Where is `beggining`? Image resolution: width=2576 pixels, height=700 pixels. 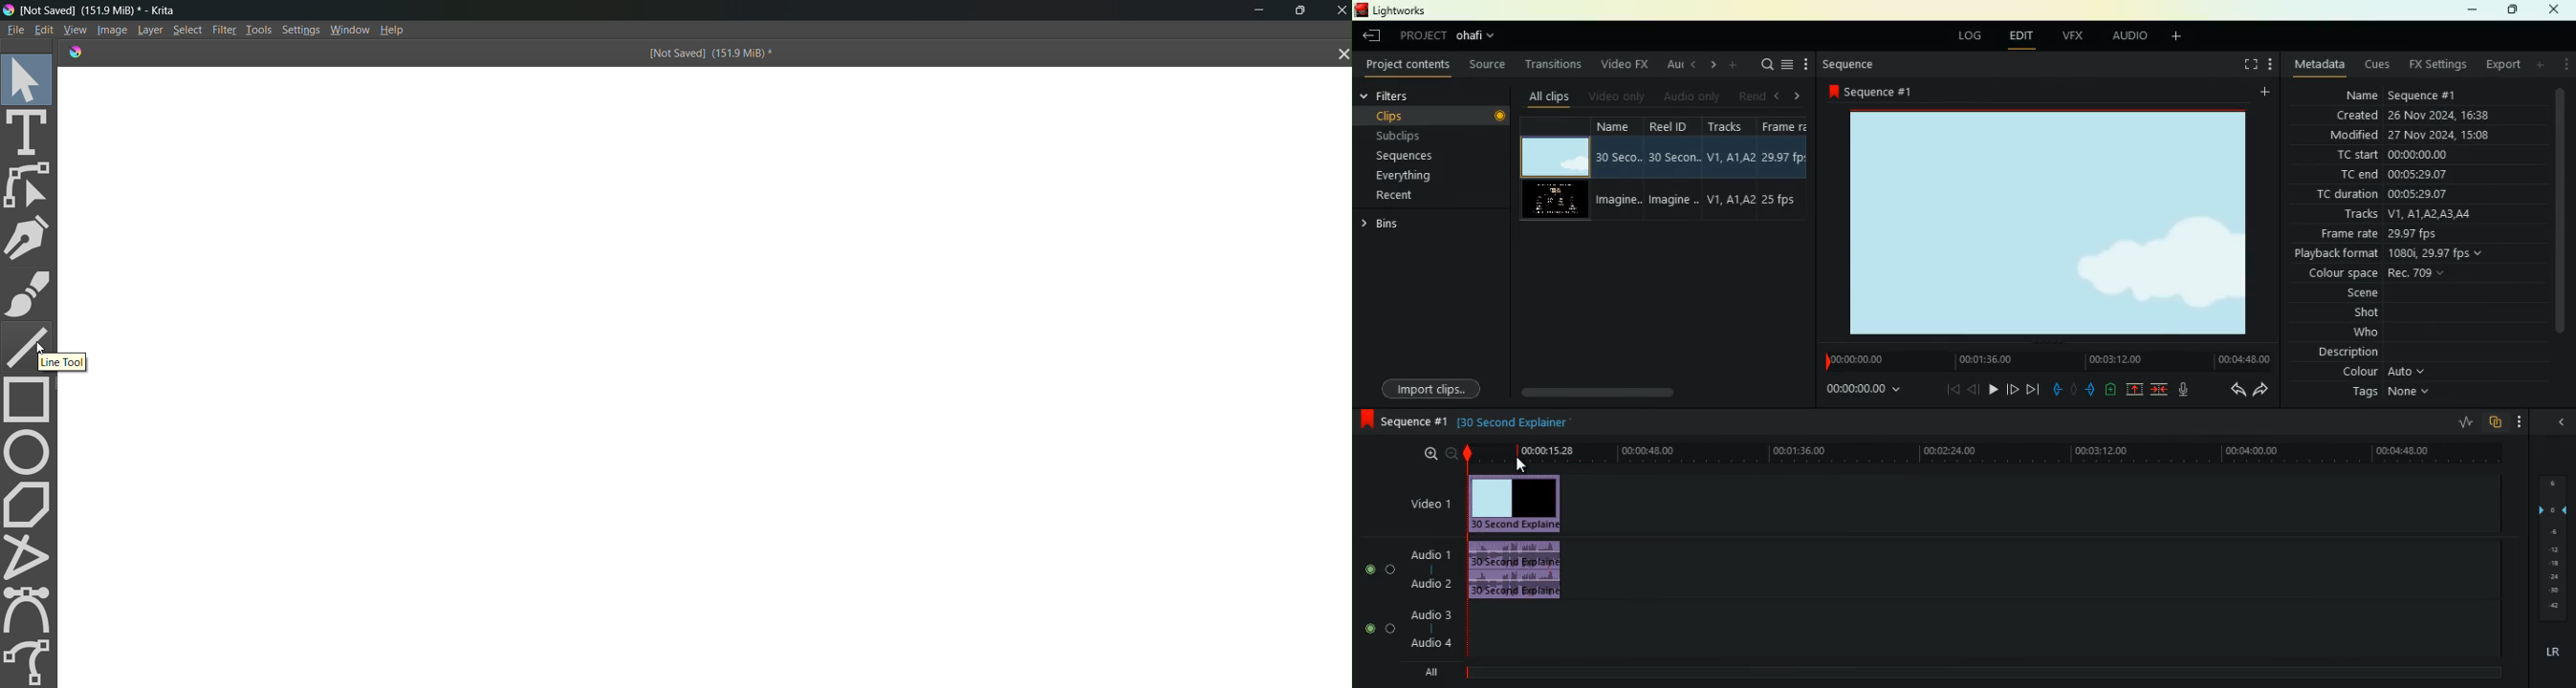 beggining is located at coordinates (1944, 390).